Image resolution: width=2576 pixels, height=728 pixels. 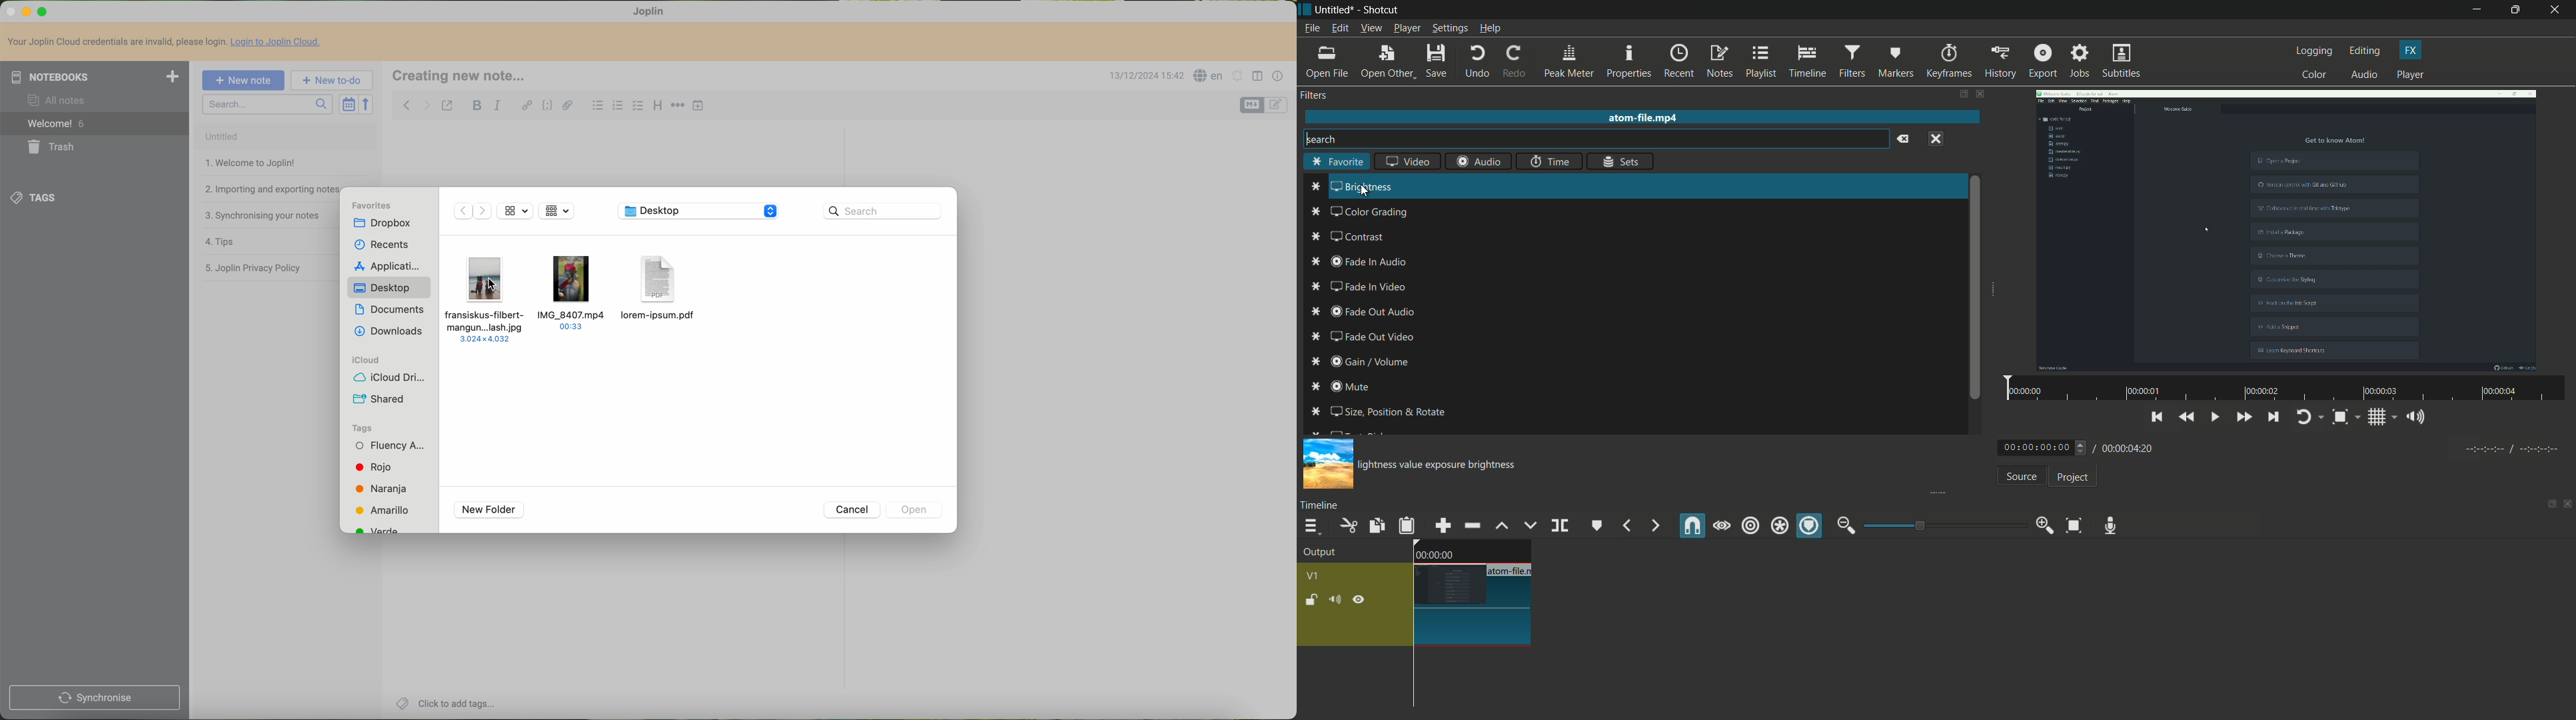 What do you see at coordinates (1721, 525) in the screenshot?
I see `scrub while dragging` at bounding box center [1721, 525].